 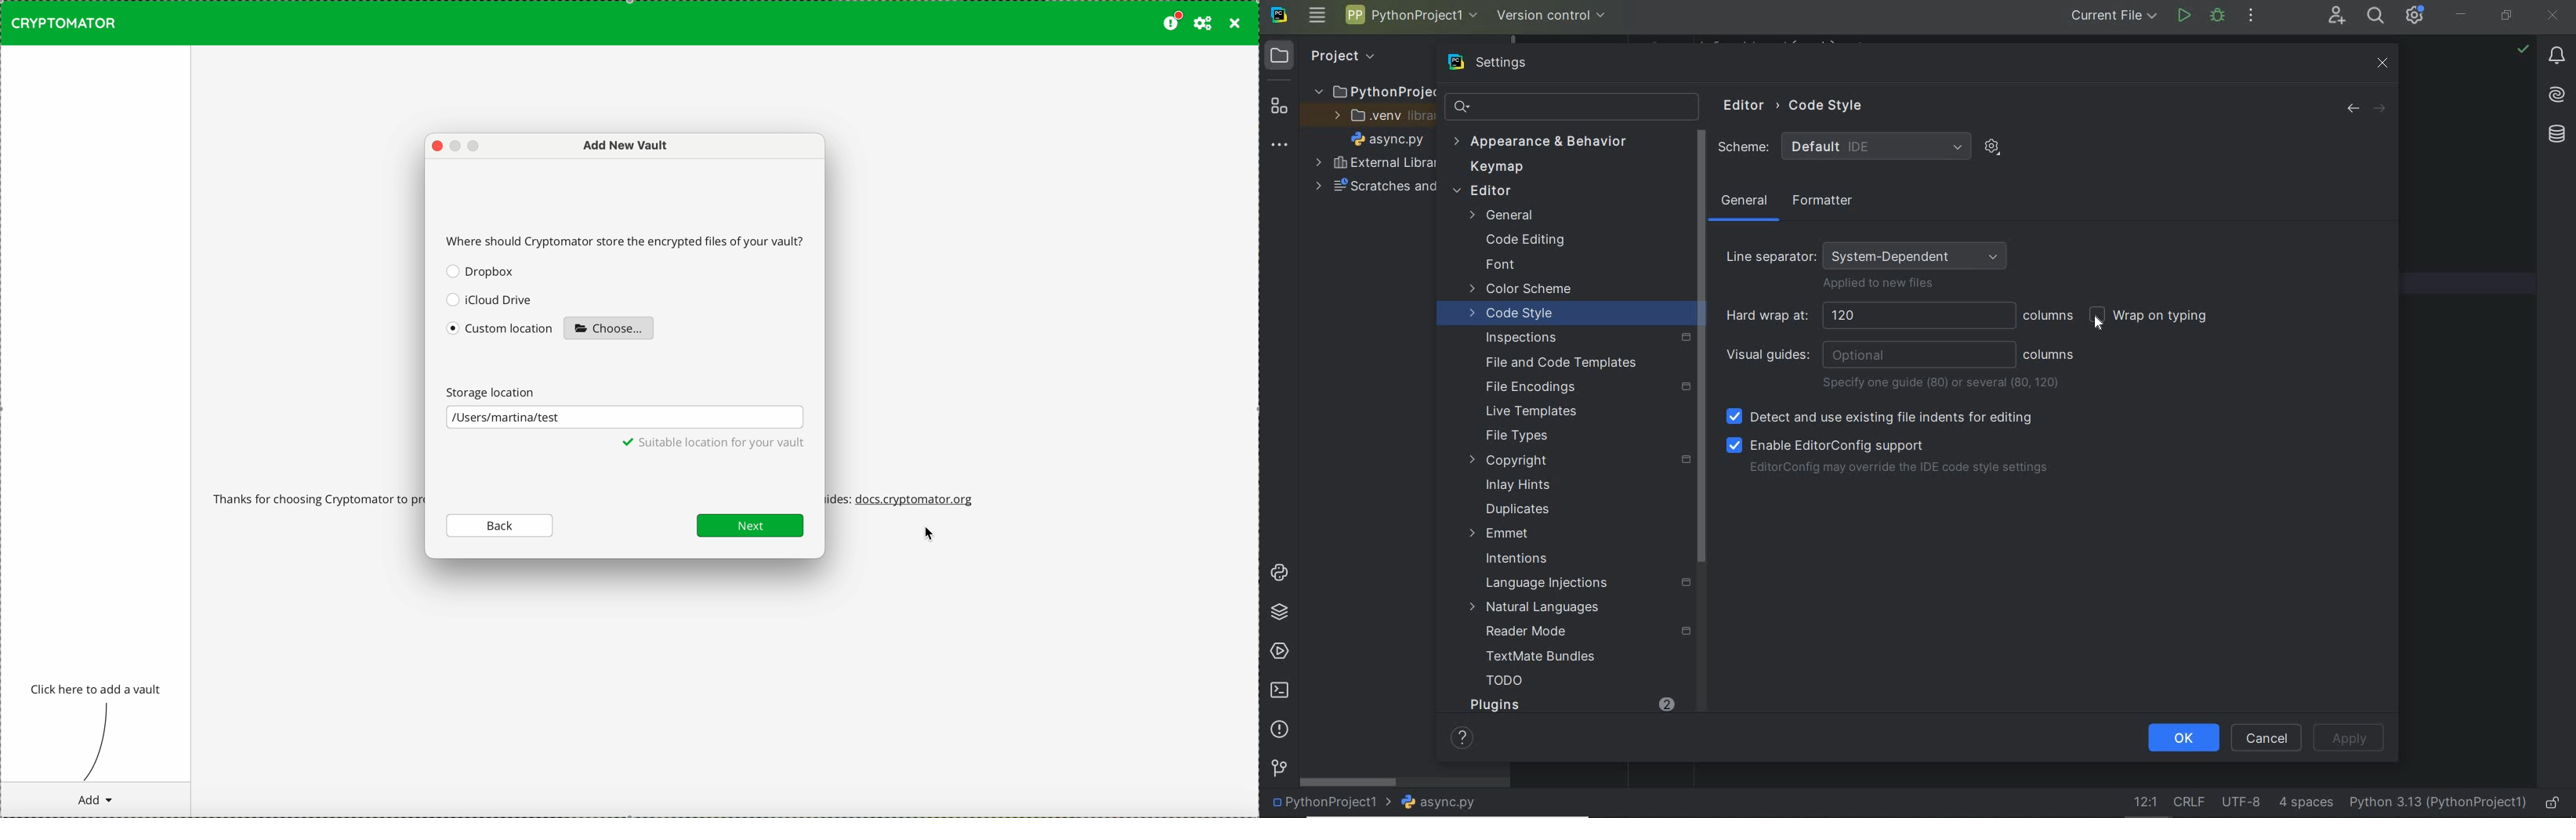 What do you see at coordinates (1575, 461) in the screenshot?
I see `copyright` at bounding box center [1575, 461].